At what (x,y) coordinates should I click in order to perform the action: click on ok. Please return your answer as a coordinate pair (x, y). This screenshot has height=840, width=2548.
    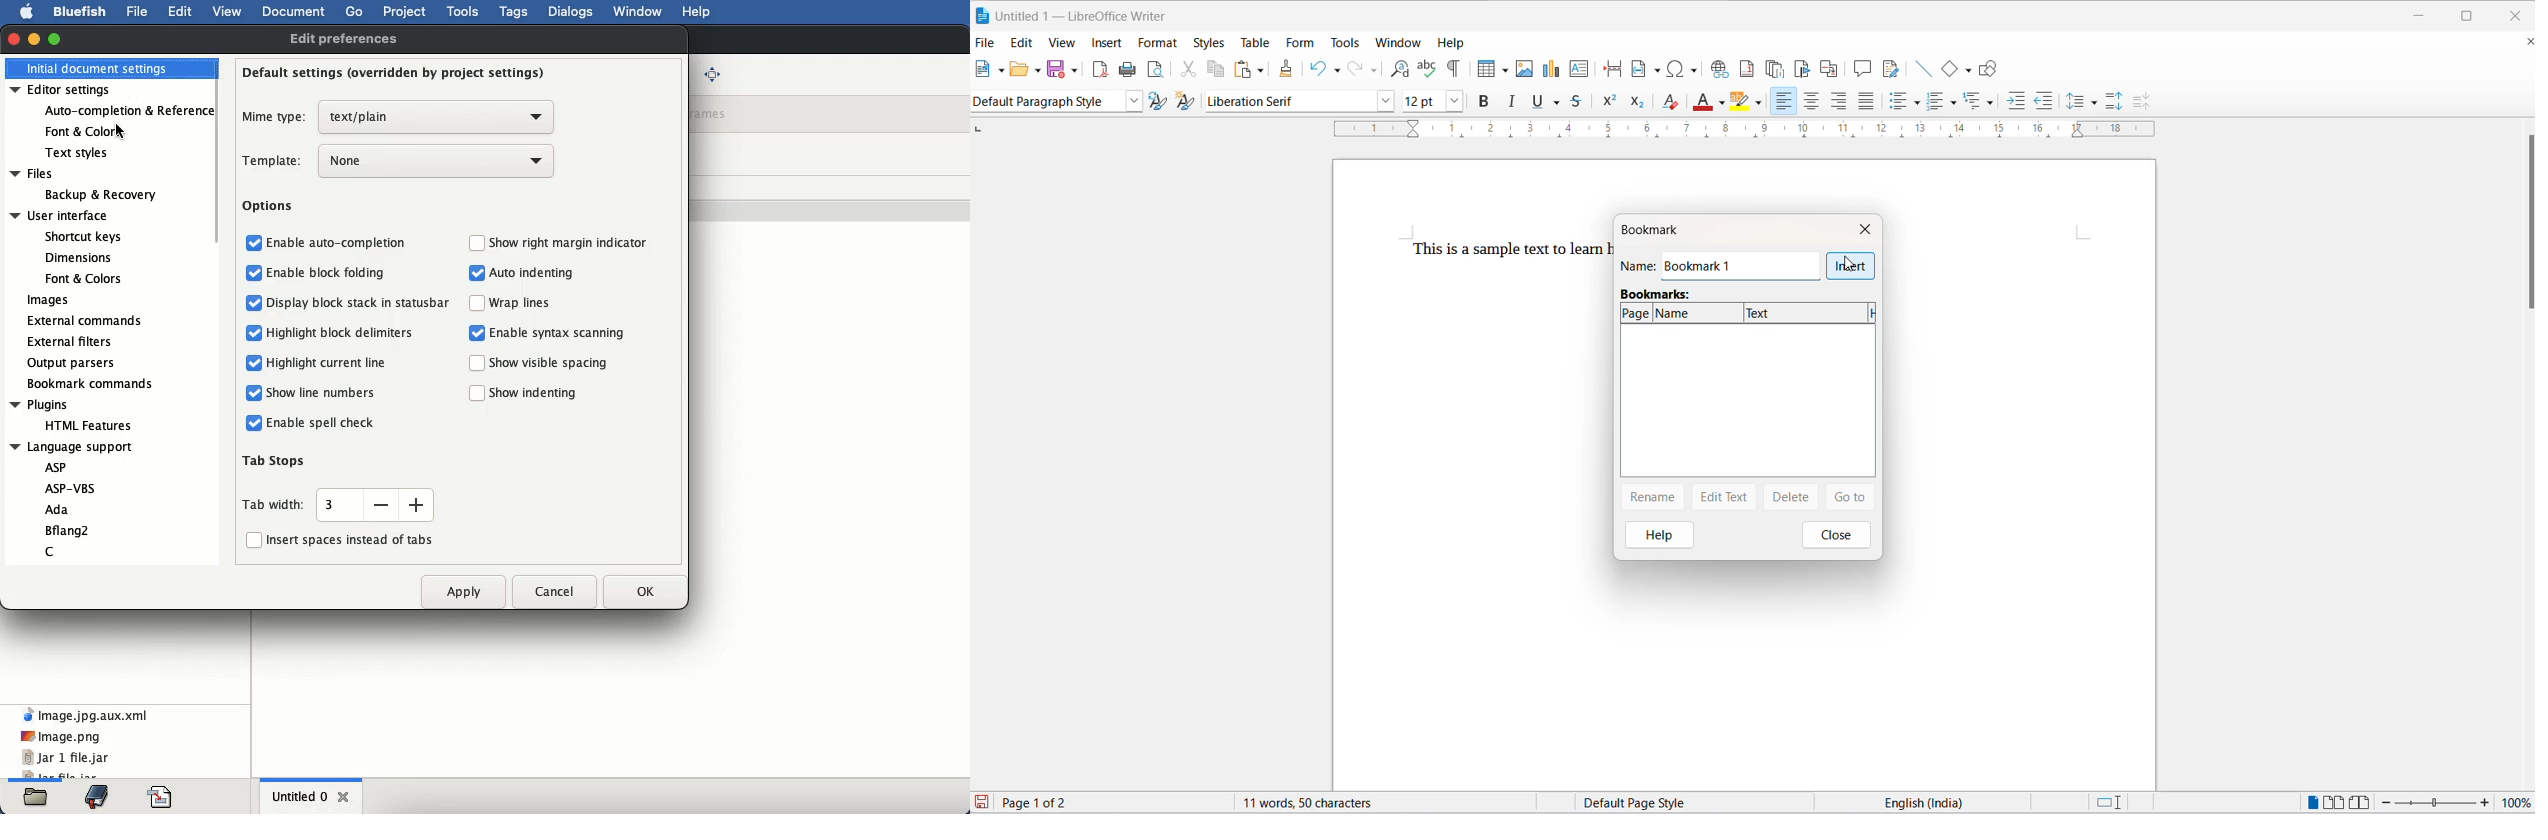
    Looking at the image, I should click on (640, 591).